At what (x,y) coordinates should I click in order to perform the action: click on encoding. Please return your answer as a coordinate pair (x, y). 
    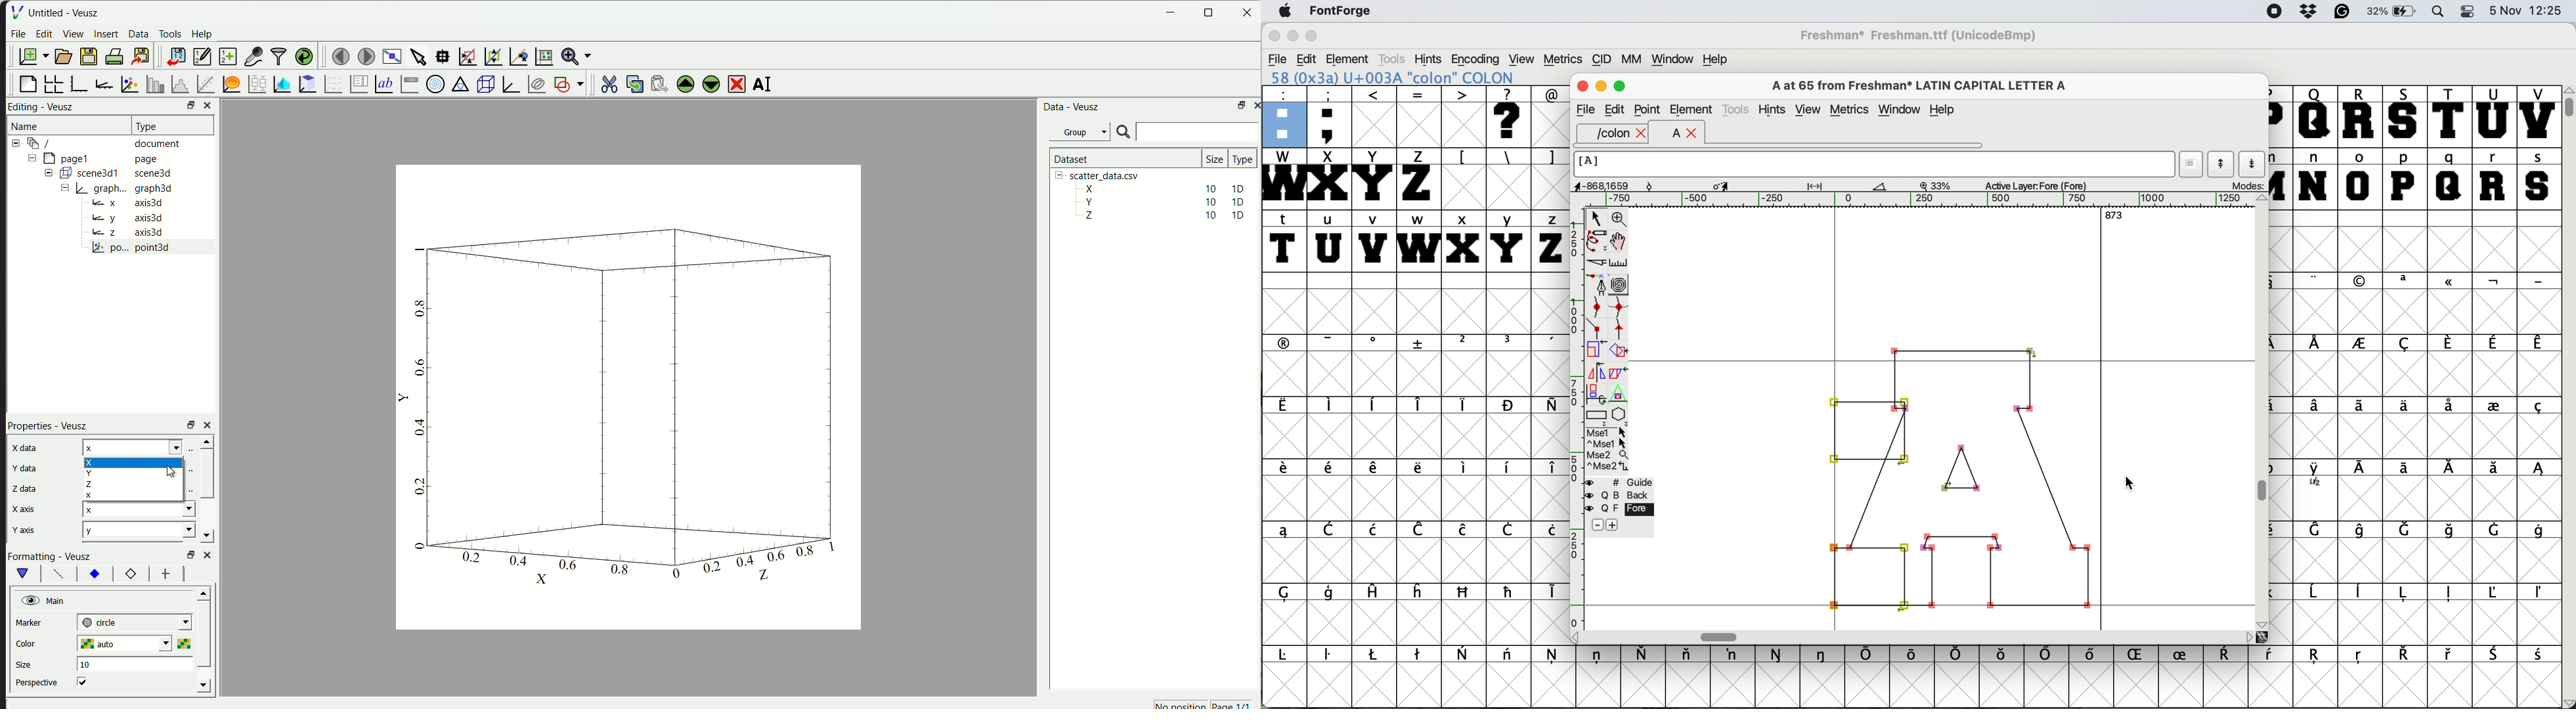
    Looking at the image, I should click on (1476, 59).